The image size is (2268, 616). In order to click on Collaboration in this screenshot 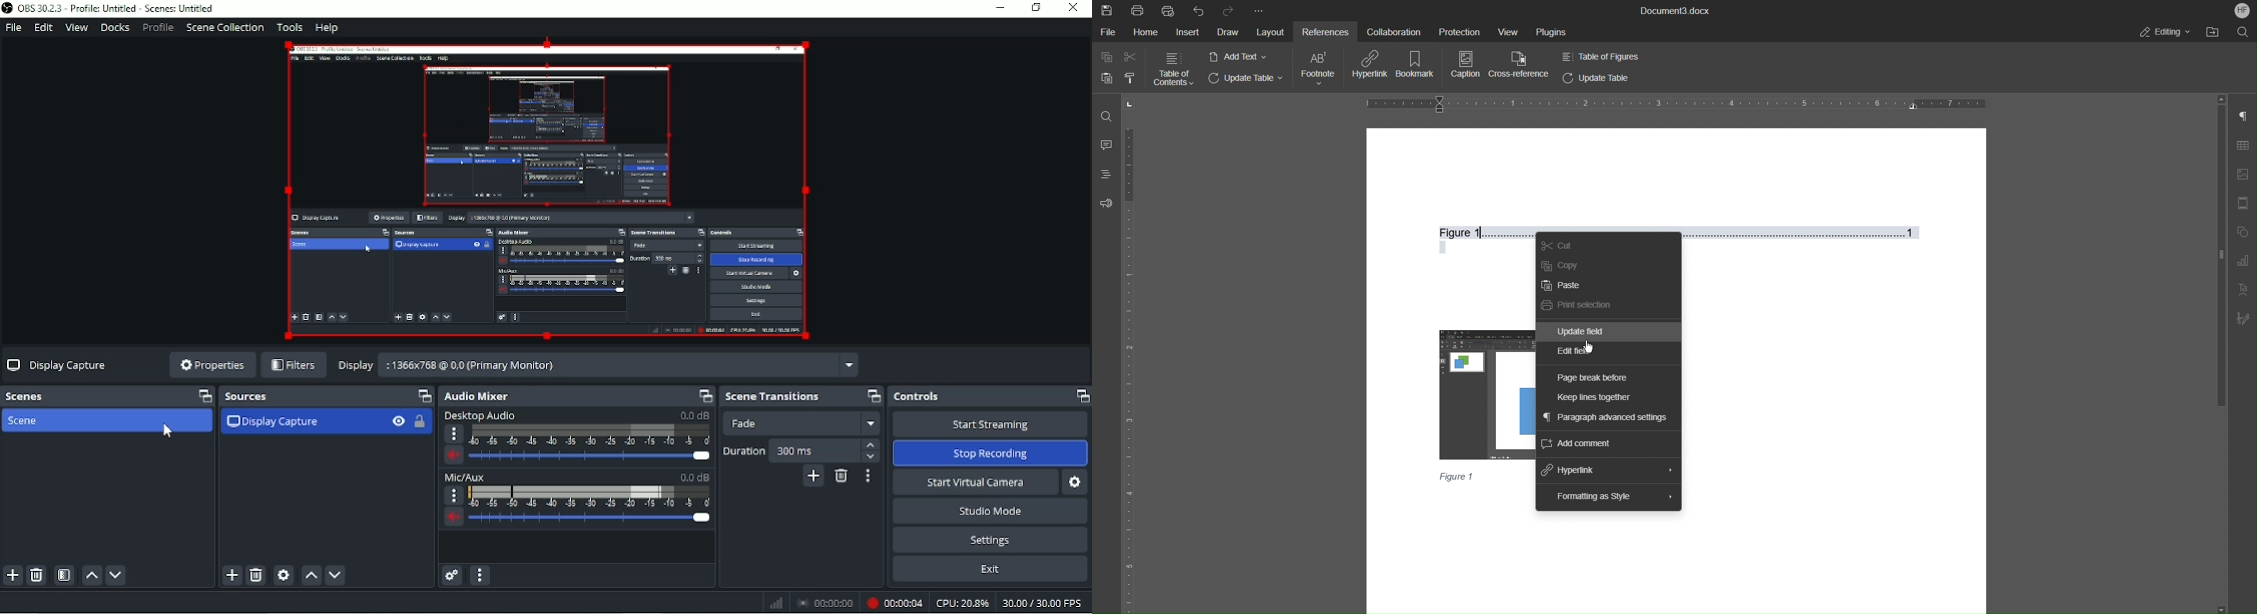, I will do `click(1392, 31)`.